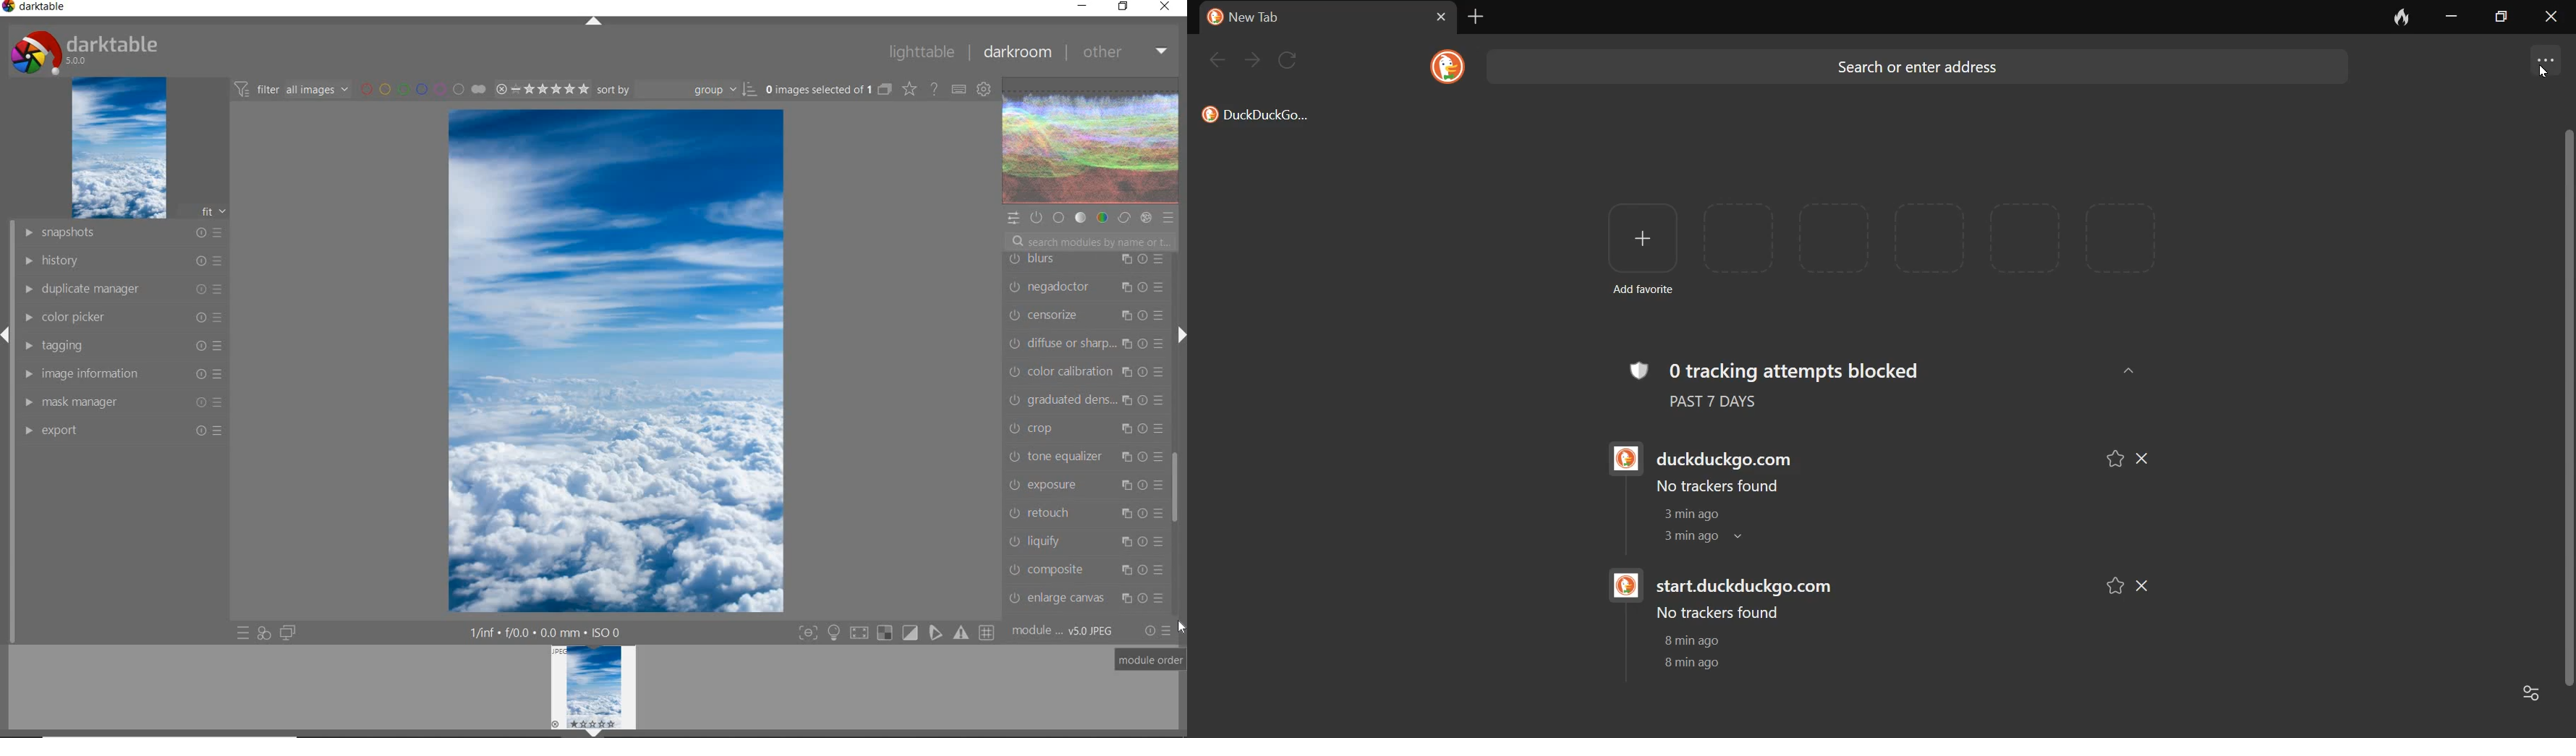  What do you see at coordinates (1085, 540) in the screenshot?
I see `liquify` at bounding box center [1085, 540].